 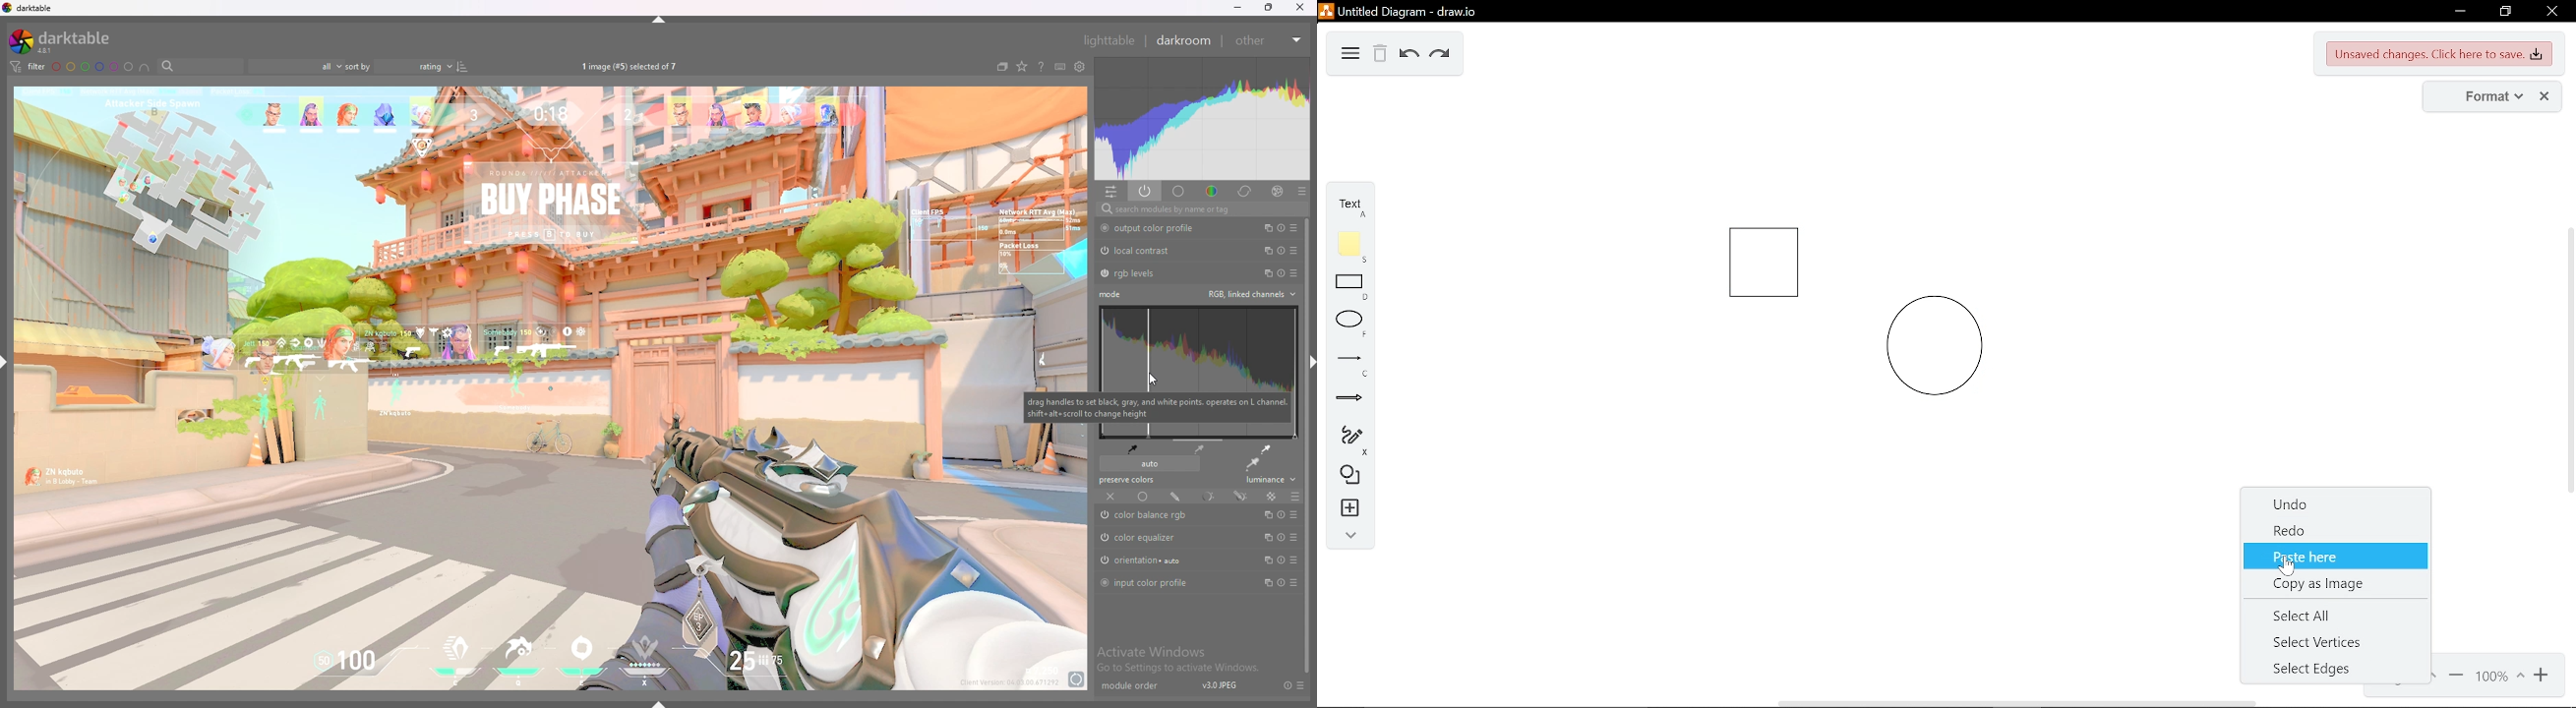 What do you see at coordinates (1265, 536) in the screenshot?
I see `multiple instances action` at bounding box center [1265, 536].